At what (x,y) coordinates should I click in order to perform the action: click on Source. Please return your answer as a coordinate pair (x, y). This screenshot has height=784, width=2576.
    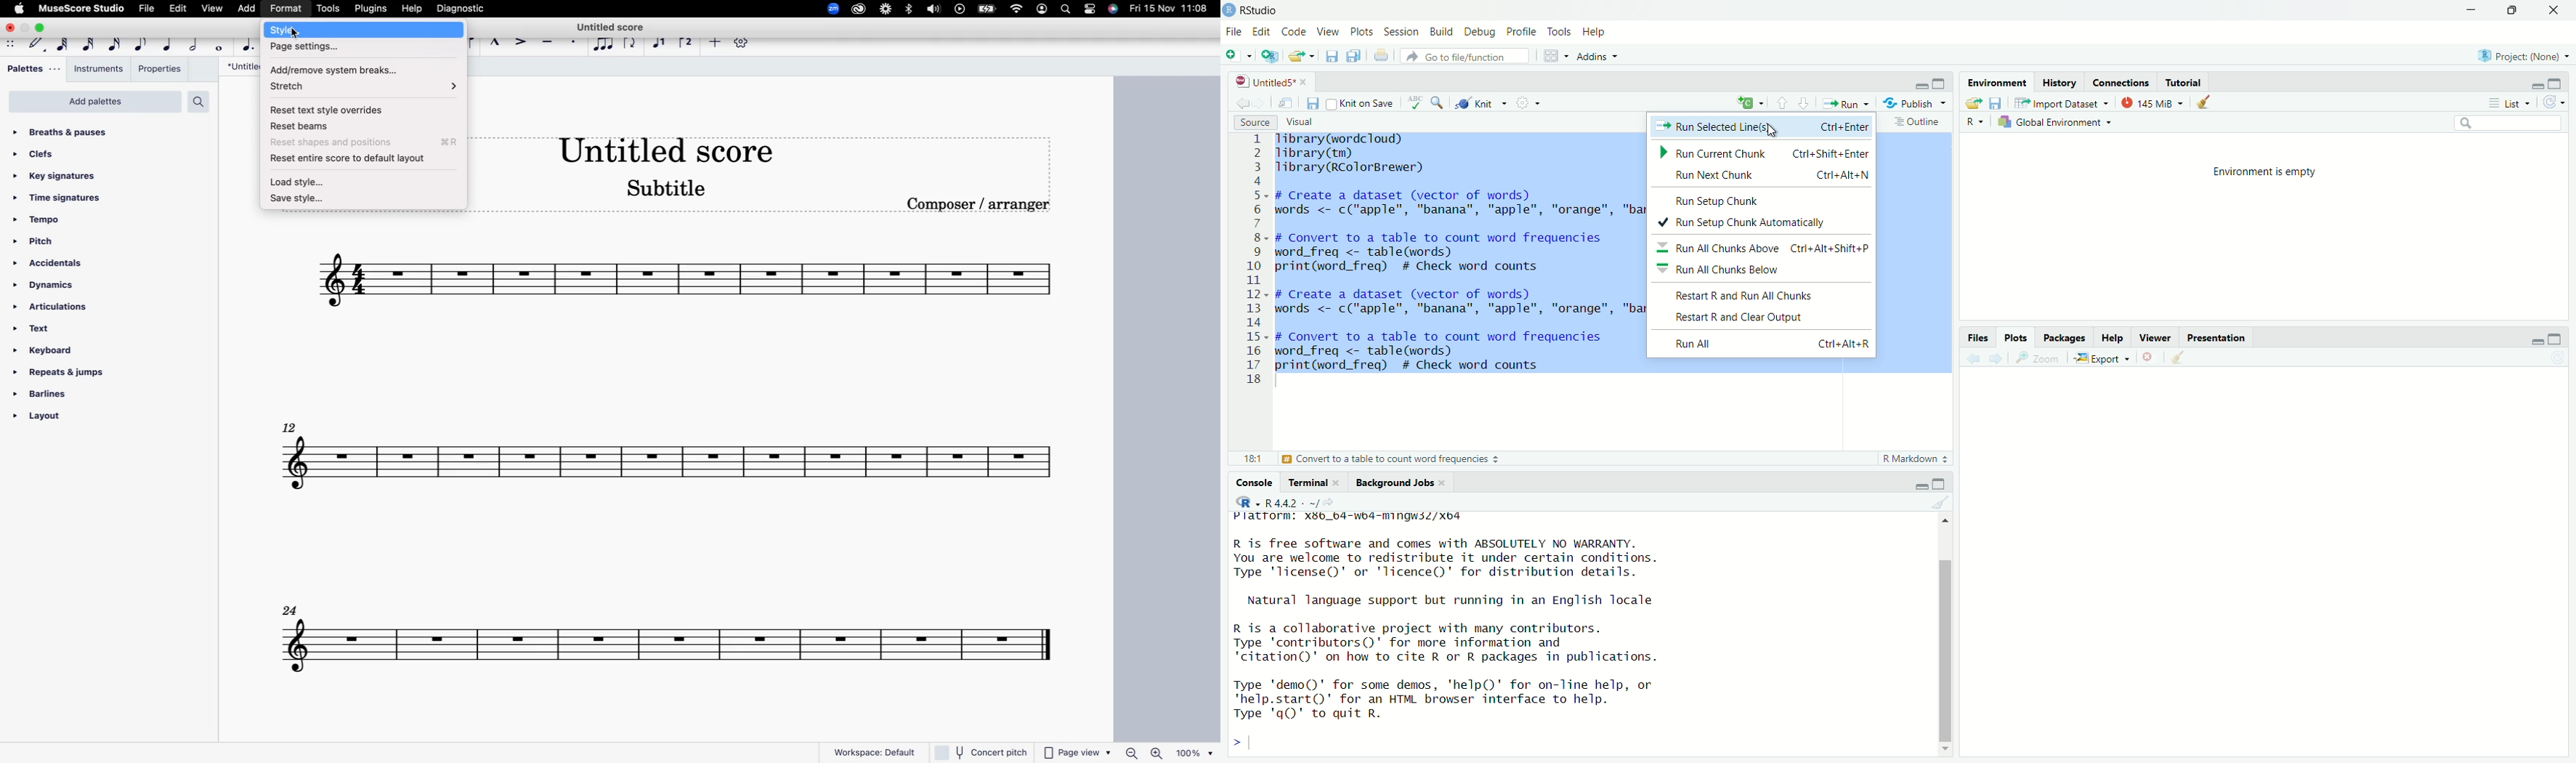
    Looking at the image, I should click on (1253, 122).